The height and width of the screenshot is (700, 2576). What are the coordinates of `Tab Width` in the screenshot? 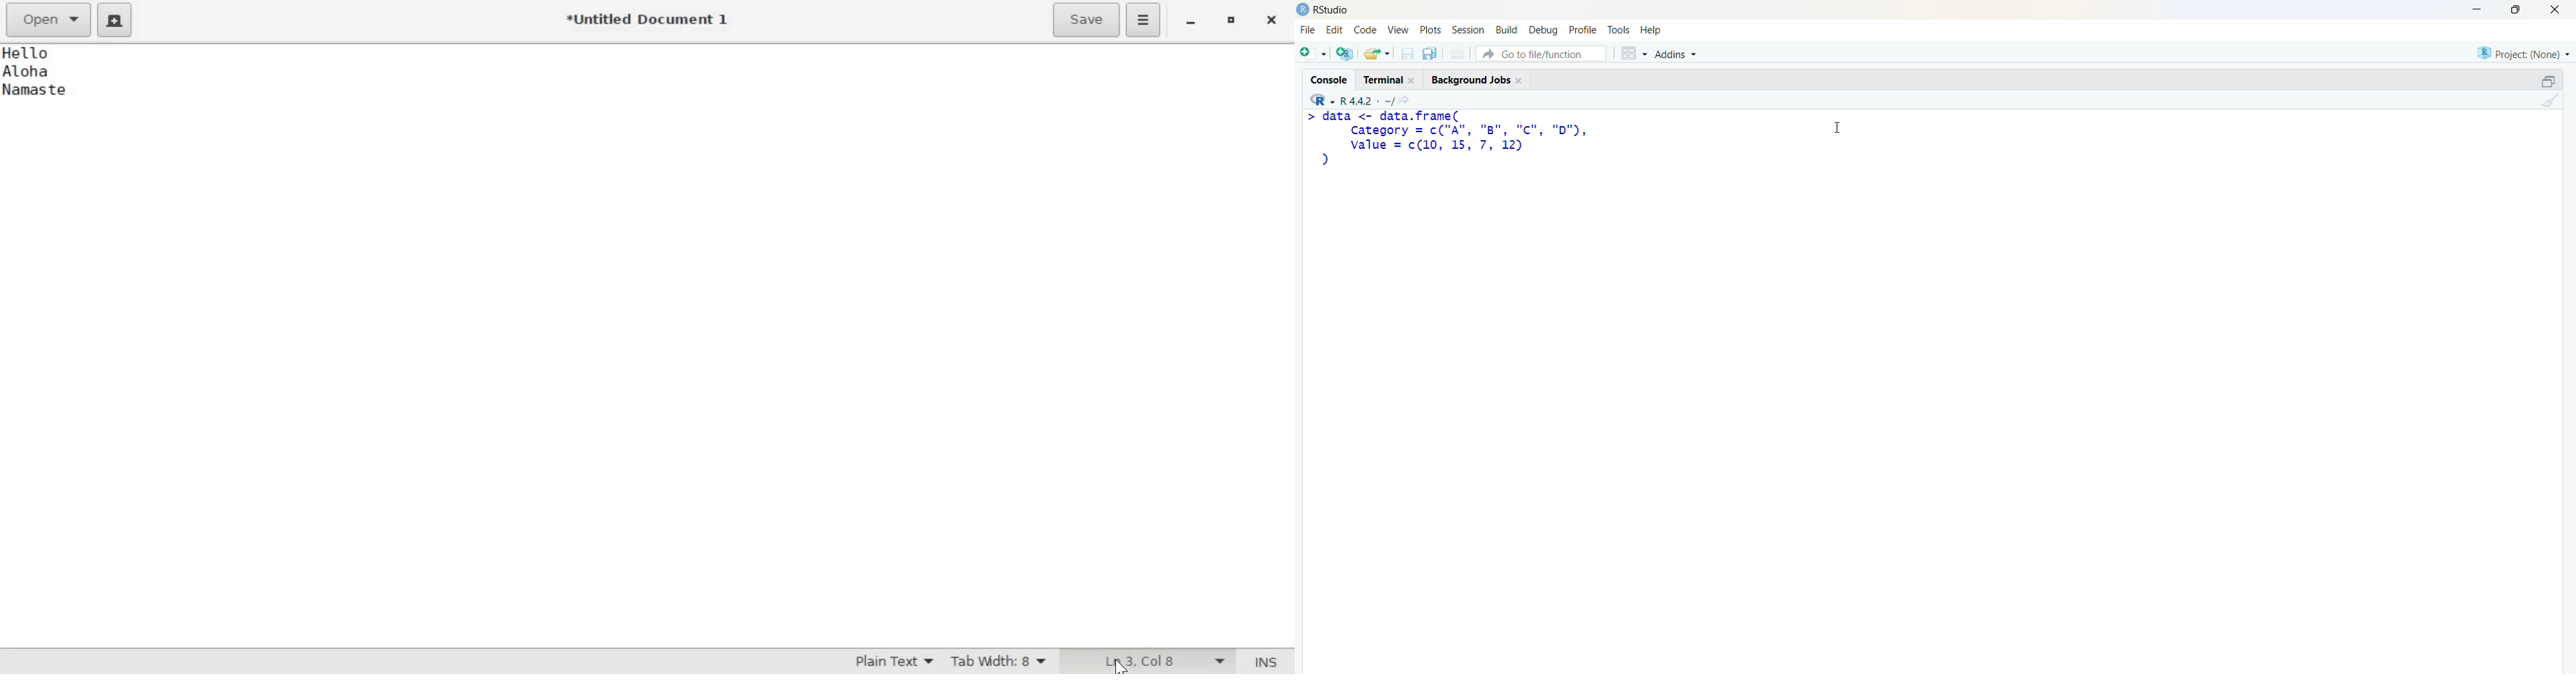 It's located at (1001, 661).